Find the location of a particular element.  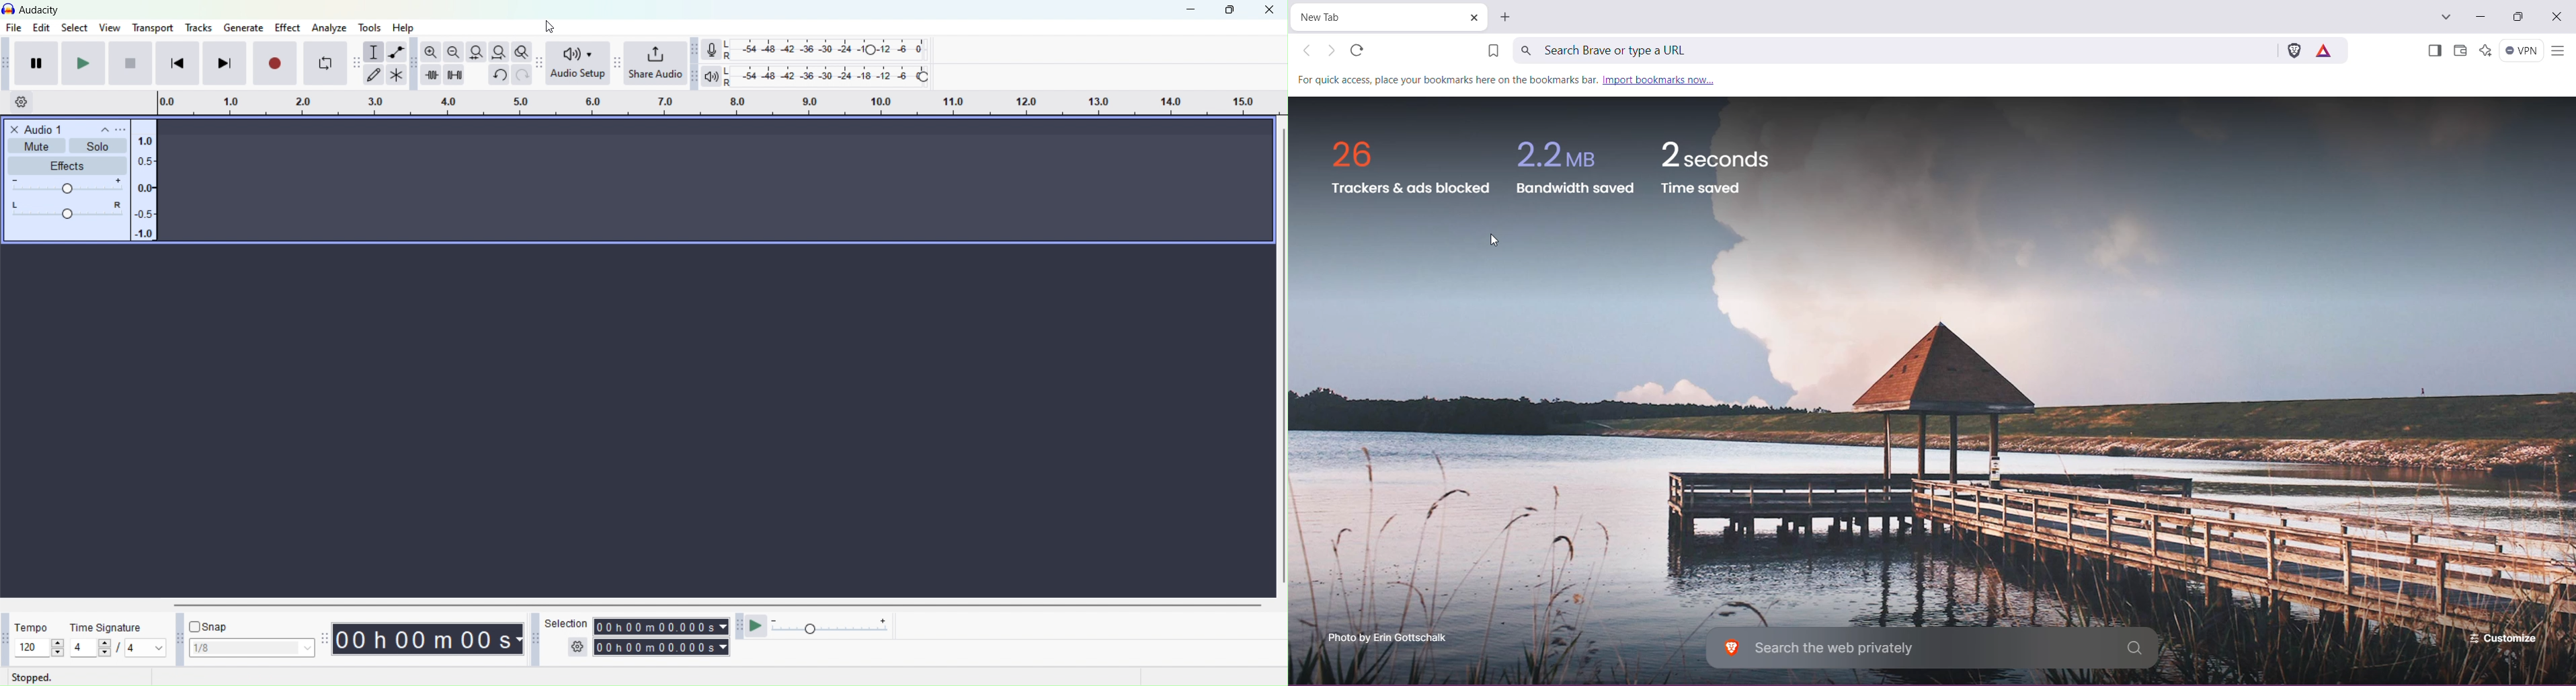

Help is located at coordinates (403, 28).